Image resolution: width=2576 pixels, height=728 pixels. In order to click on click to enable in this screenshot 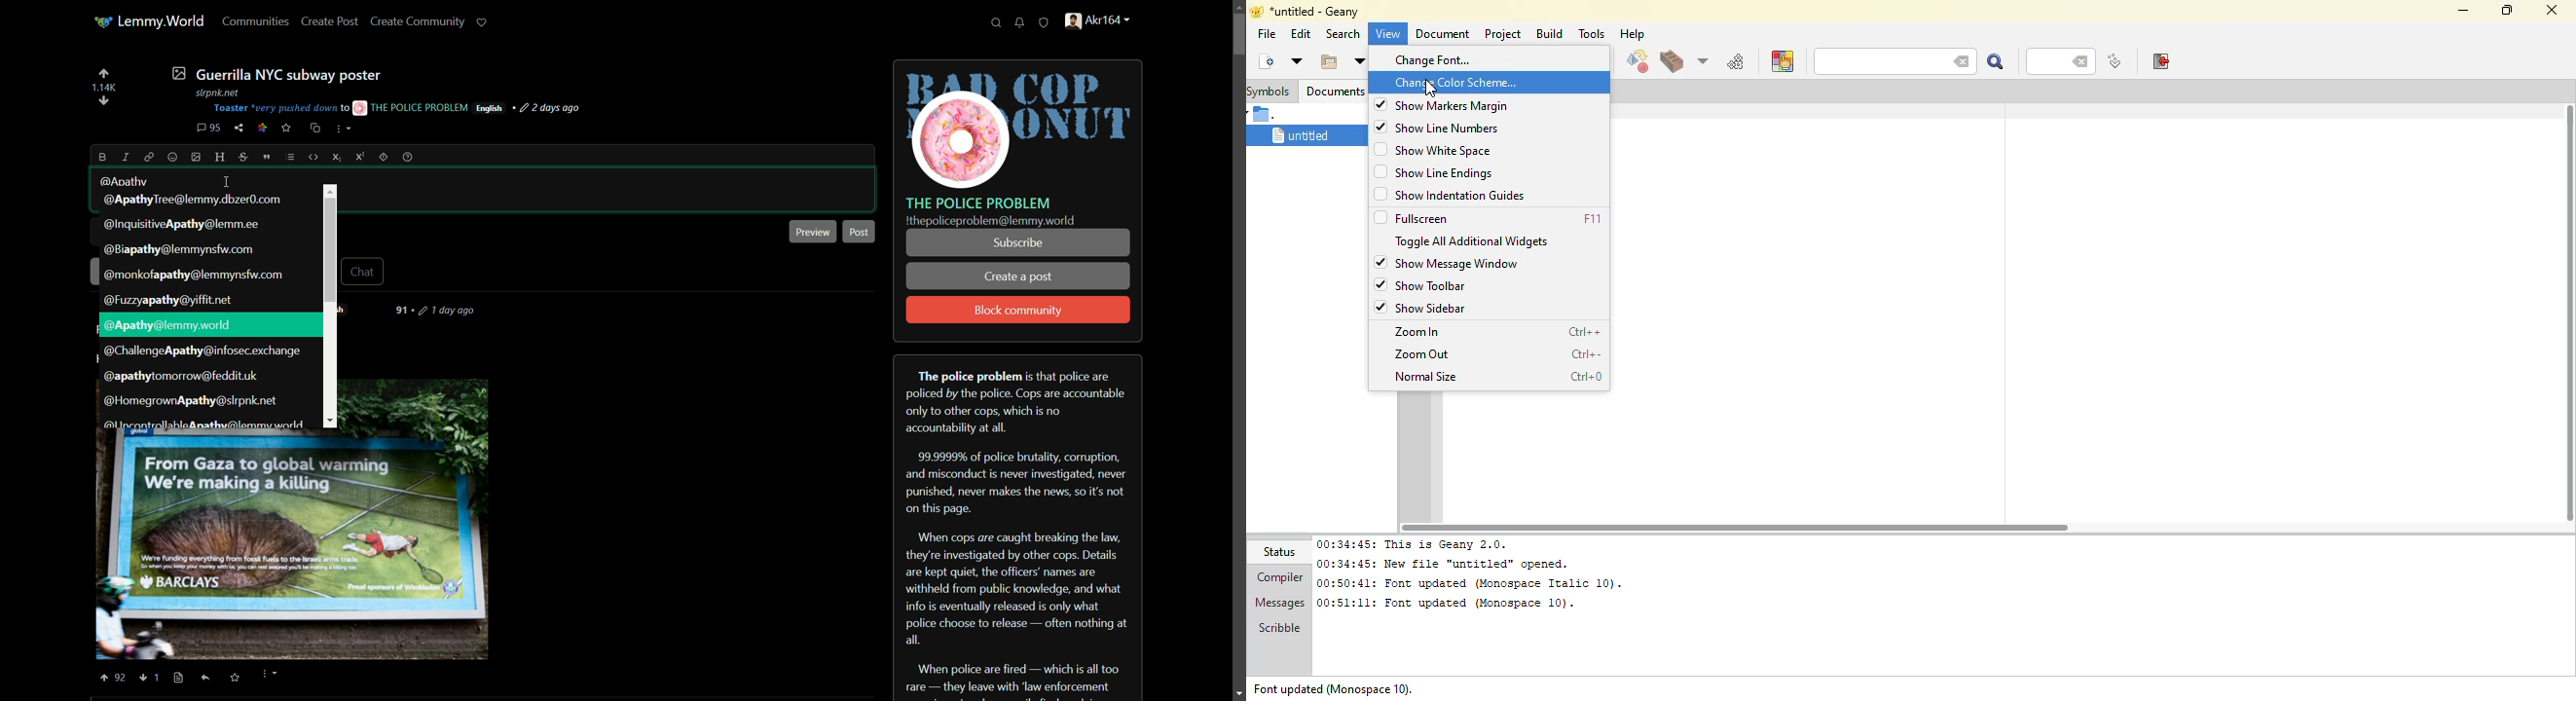, I will do `click(1378, 172)`.